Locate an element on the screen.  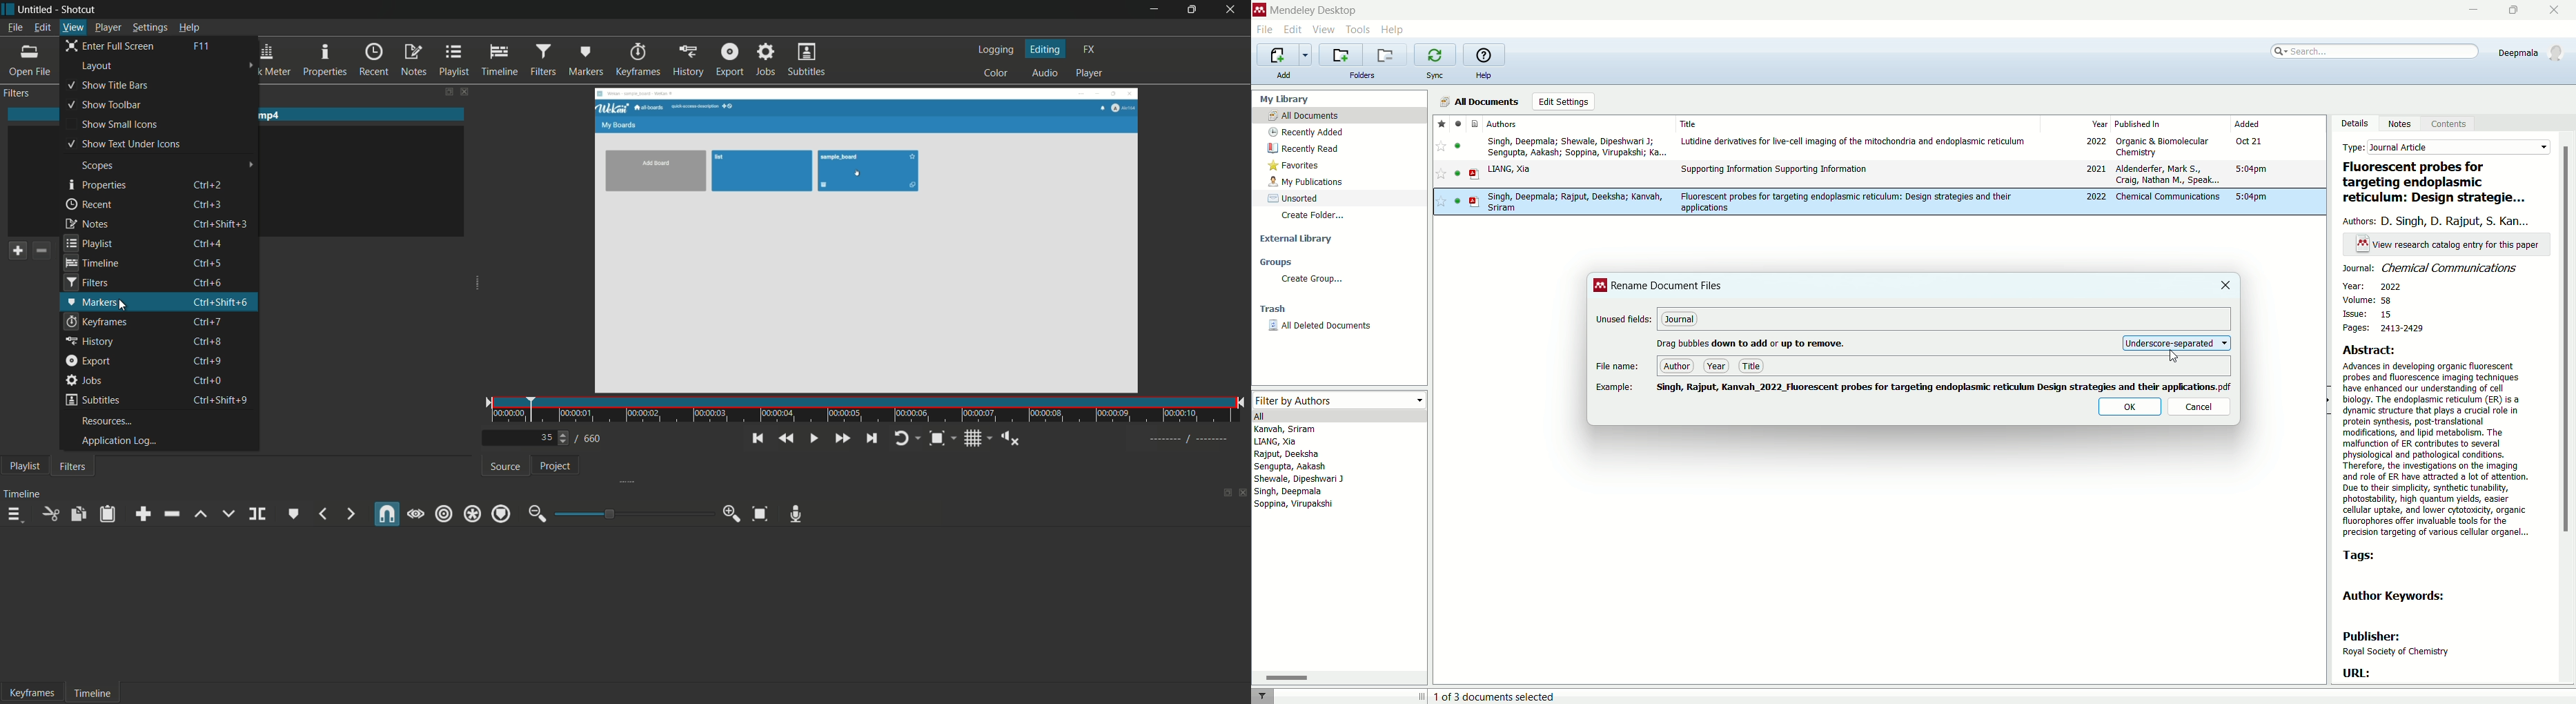
subtitles is located at coordinates (806, 60).